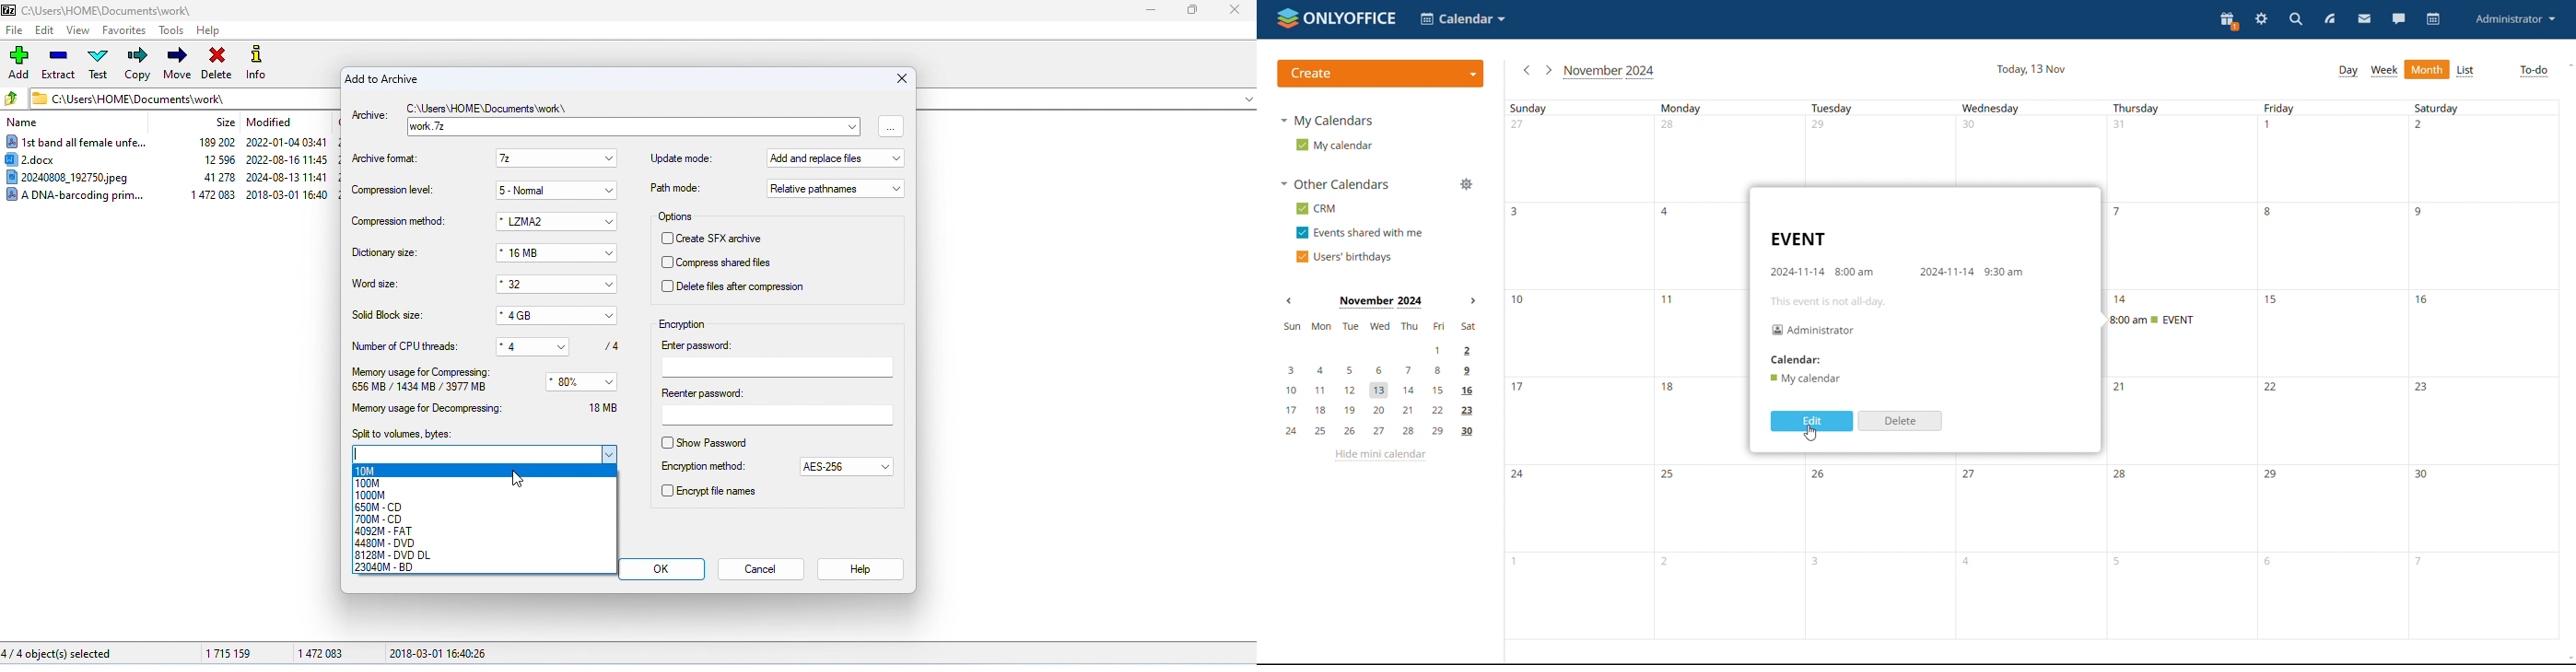  What do you see at coordinates (718, 492) in the screenshot?
I see `encrypt file names` at bounding box center [718, 492].